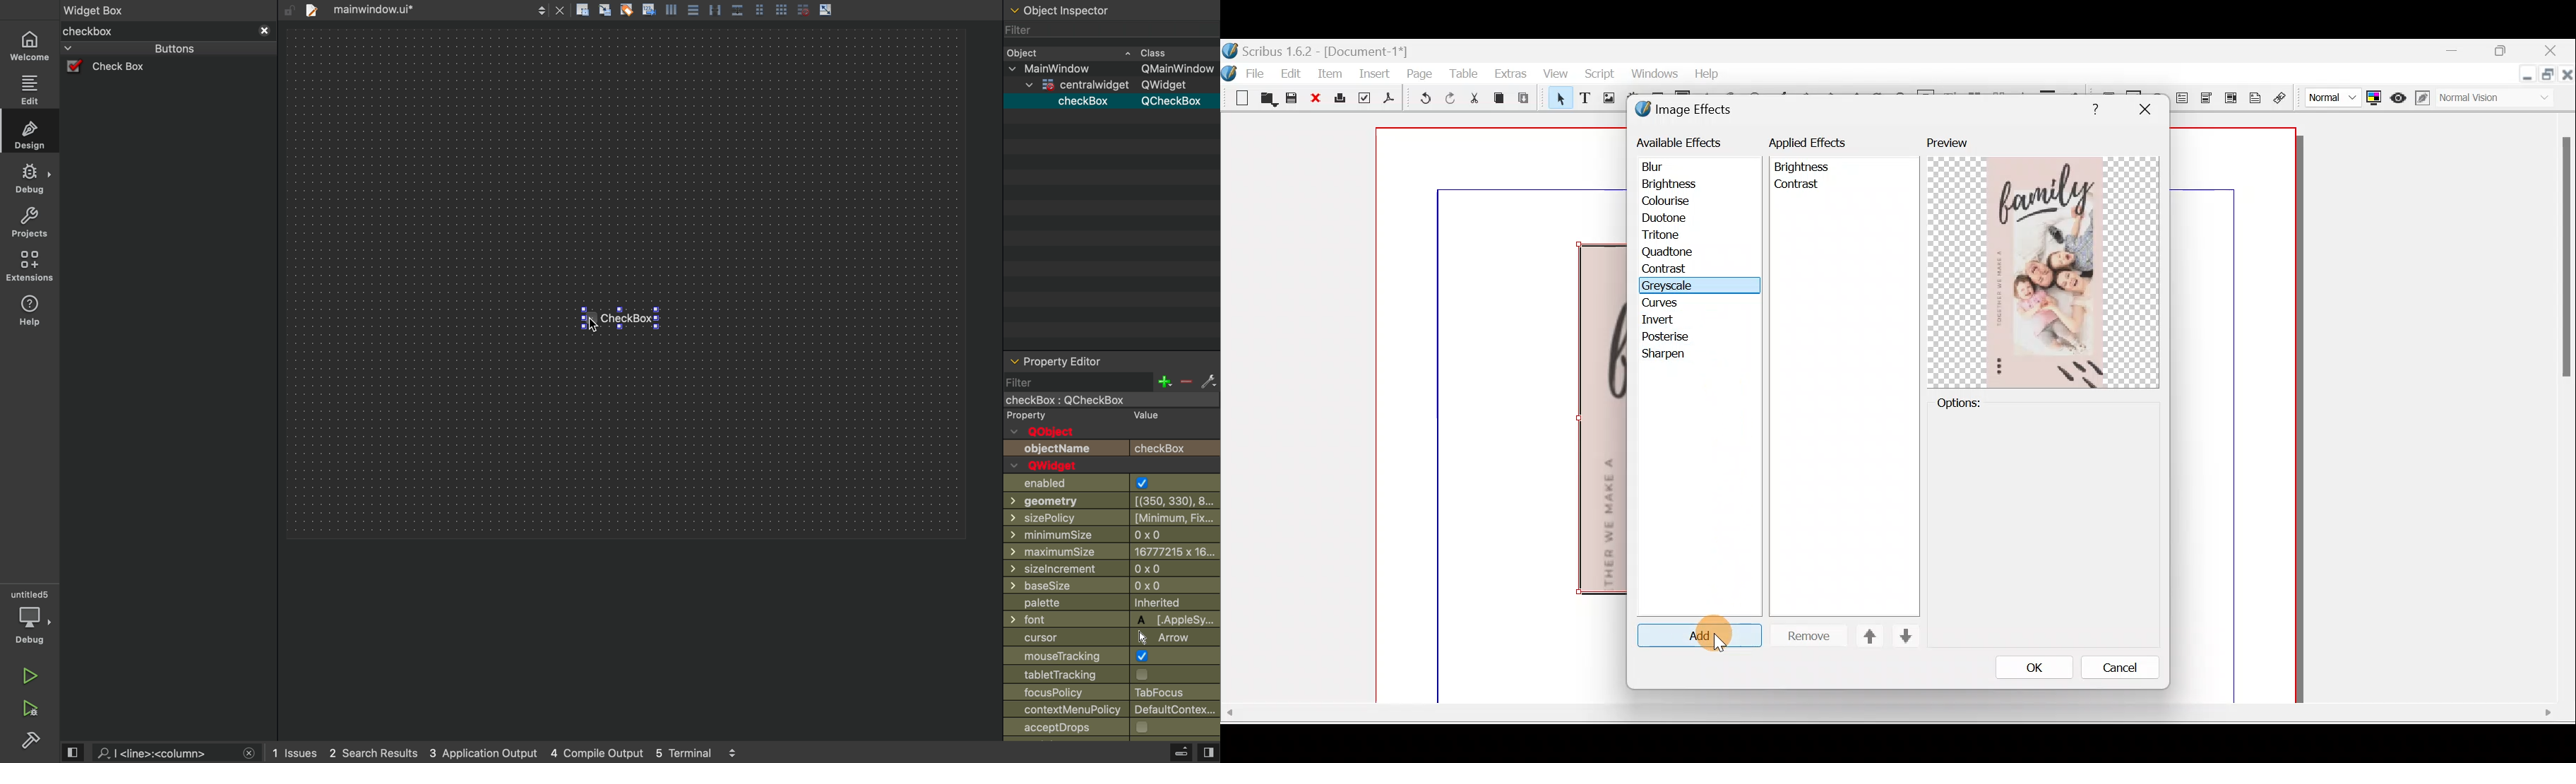  I want to click on Scroll bar, so click(2558, 407).